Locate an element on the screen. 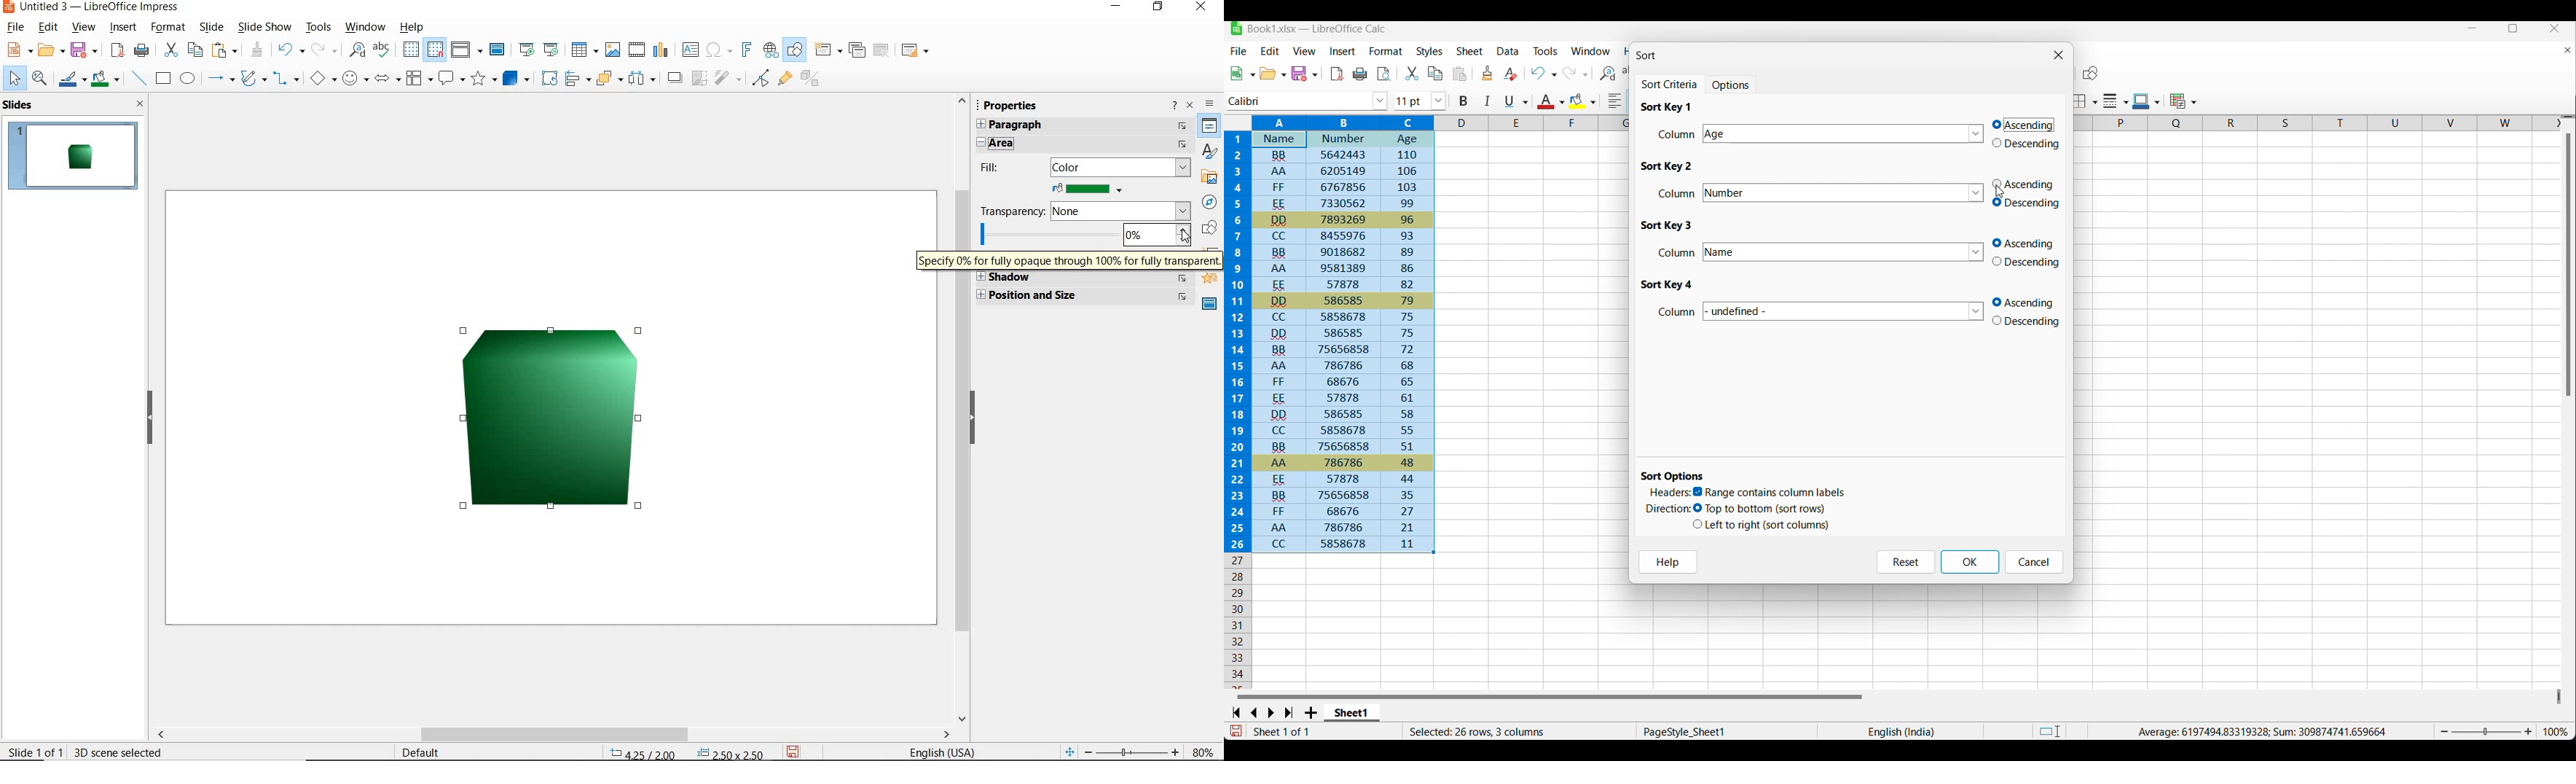  Horizontal slide bar is located at coordinates (1550, 696).